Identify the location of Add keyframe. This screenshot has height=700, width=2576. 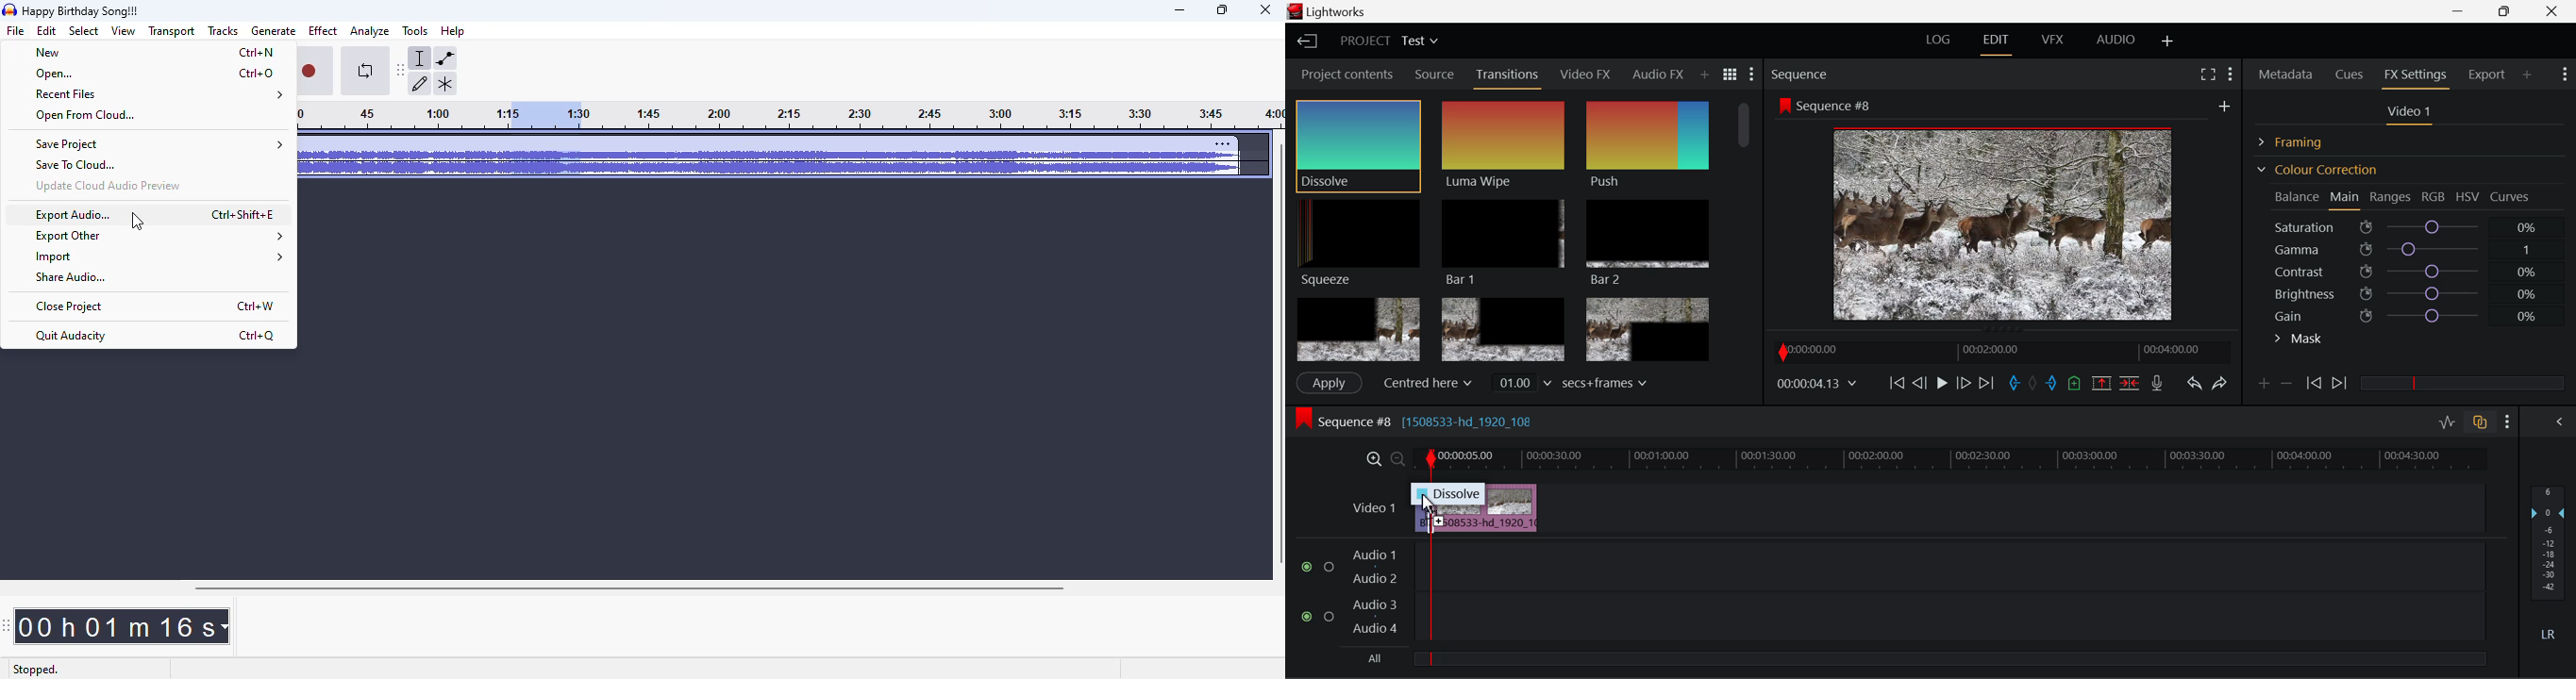
(2262, 386).